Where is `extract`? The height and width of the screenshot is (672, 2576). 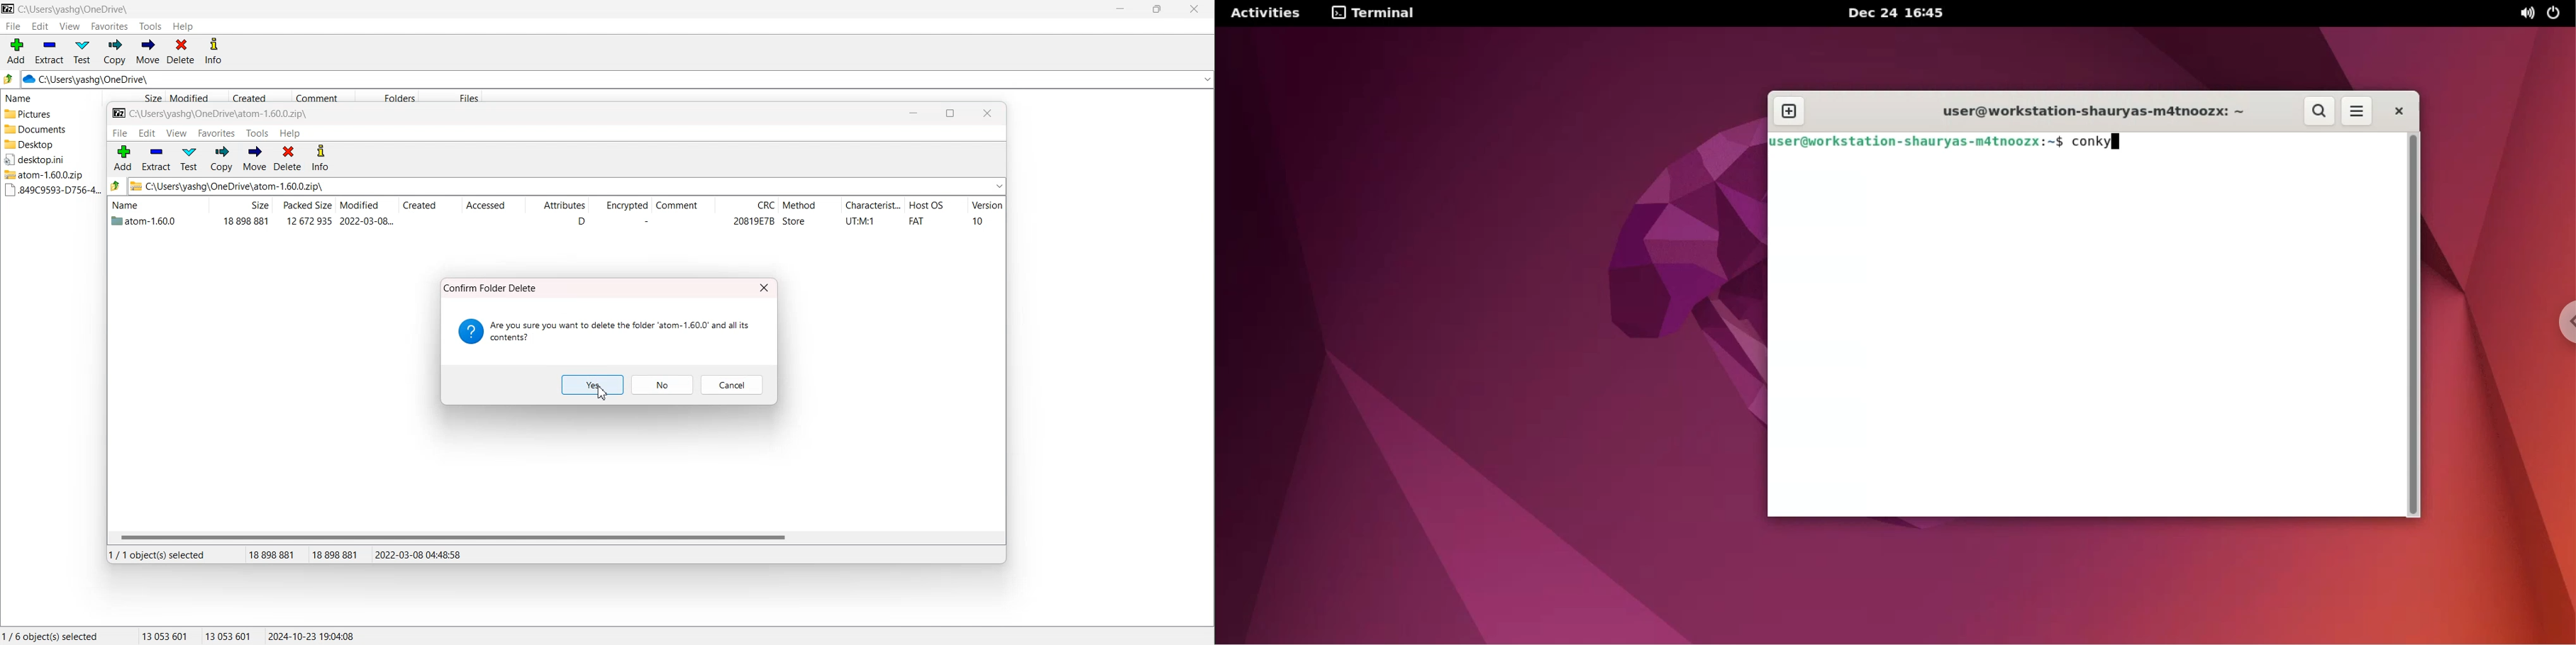
extract is located at coordinates (156, 158).